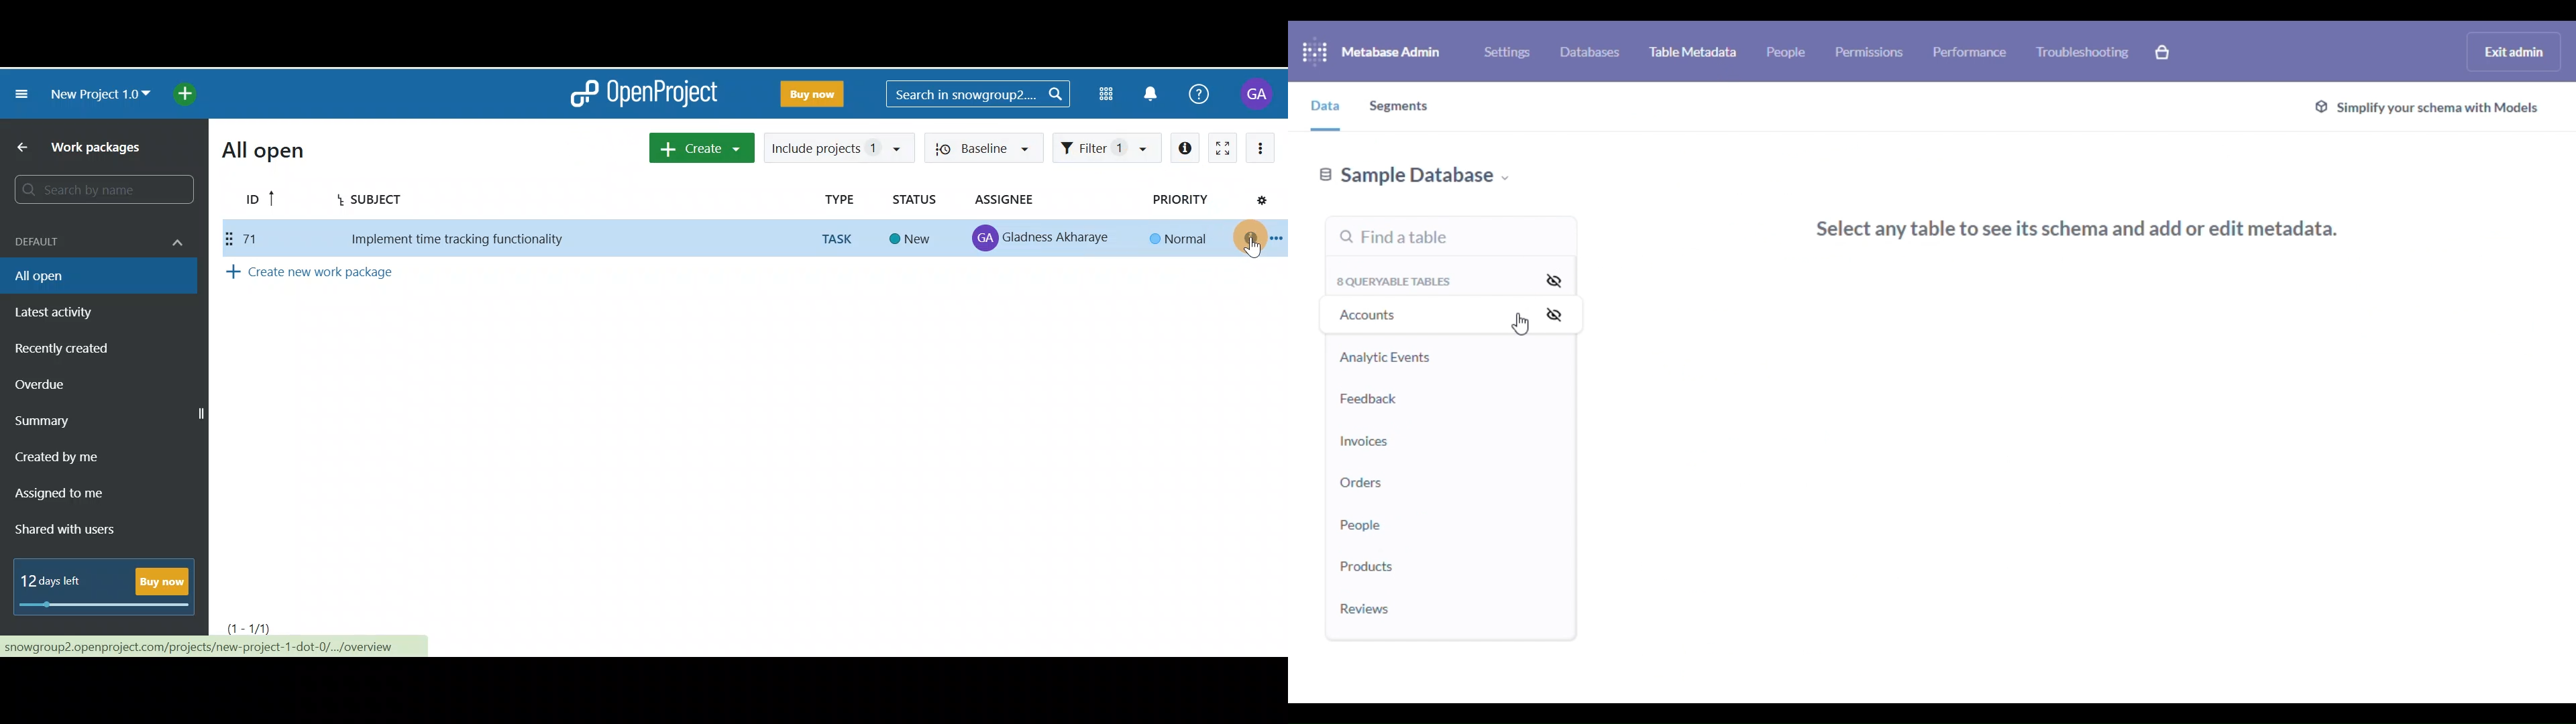 This screenshot has height=728, width=2576. Describe the element at coordinates (1110, 148) in the screenshot. I see `Filter` at that location.